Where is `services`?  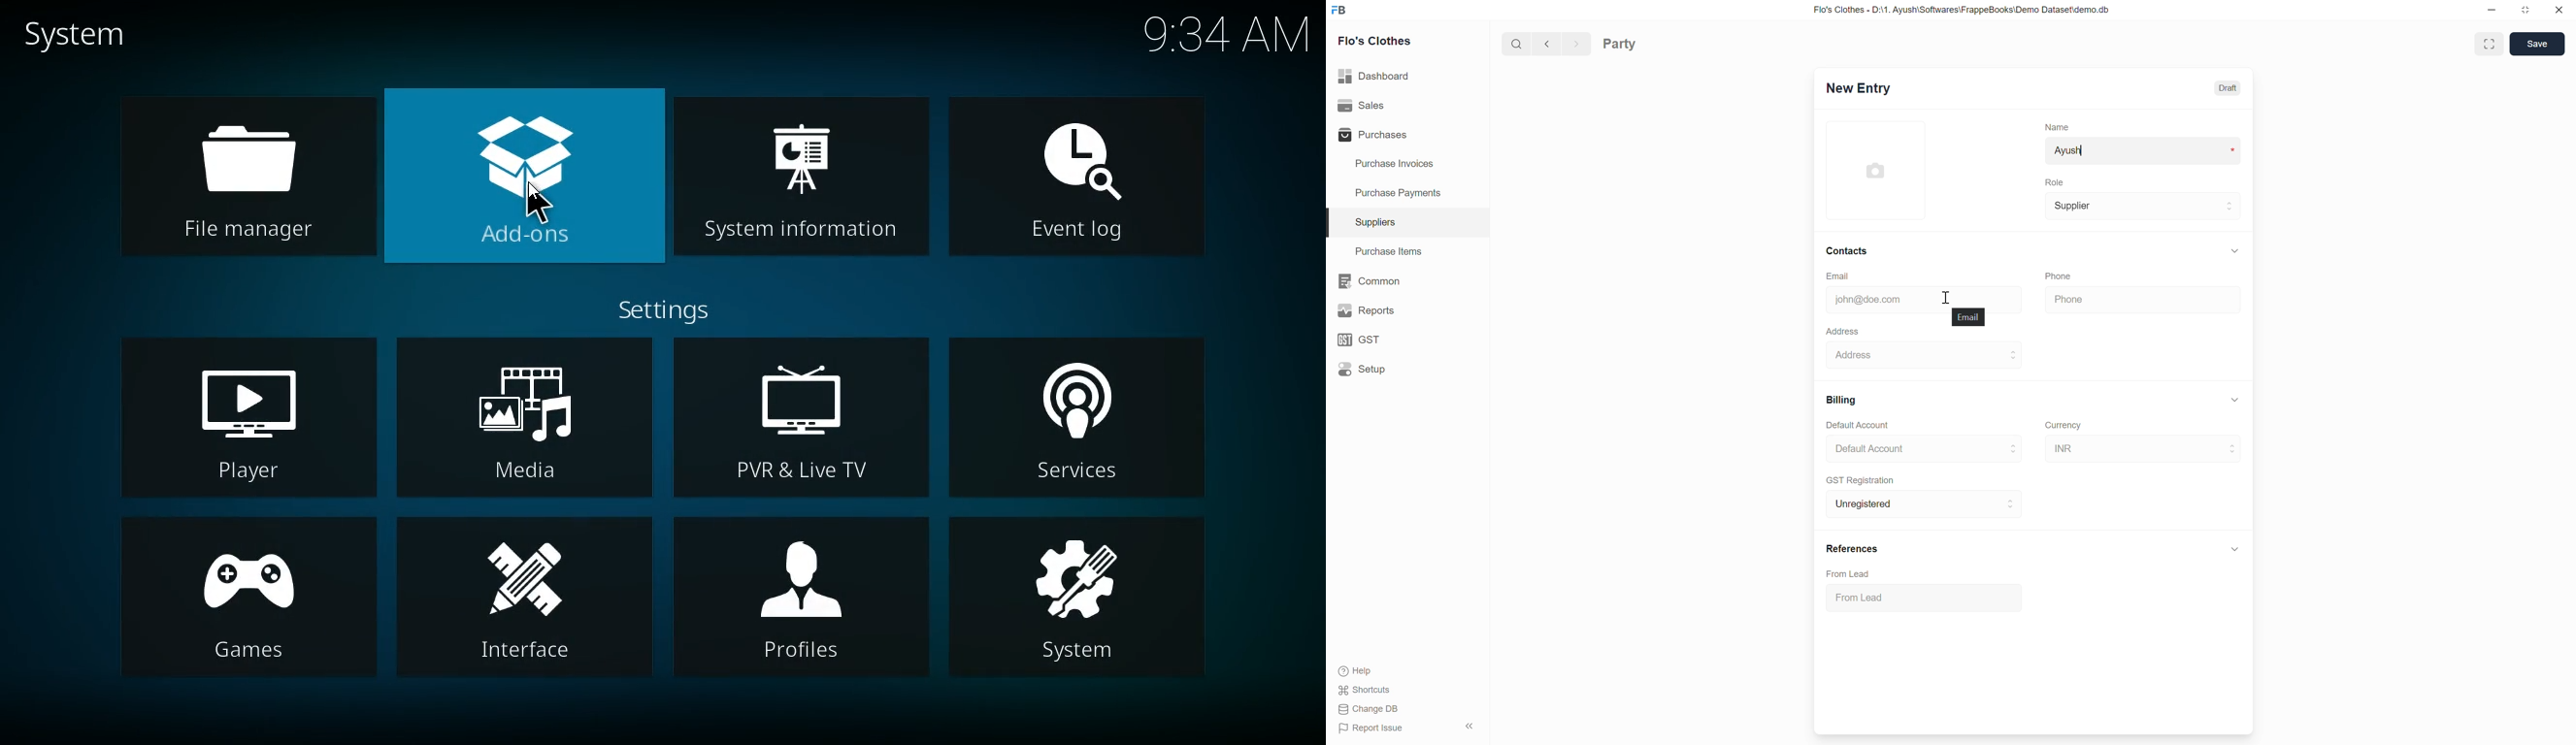 services is located at coordinates (1082, 418).